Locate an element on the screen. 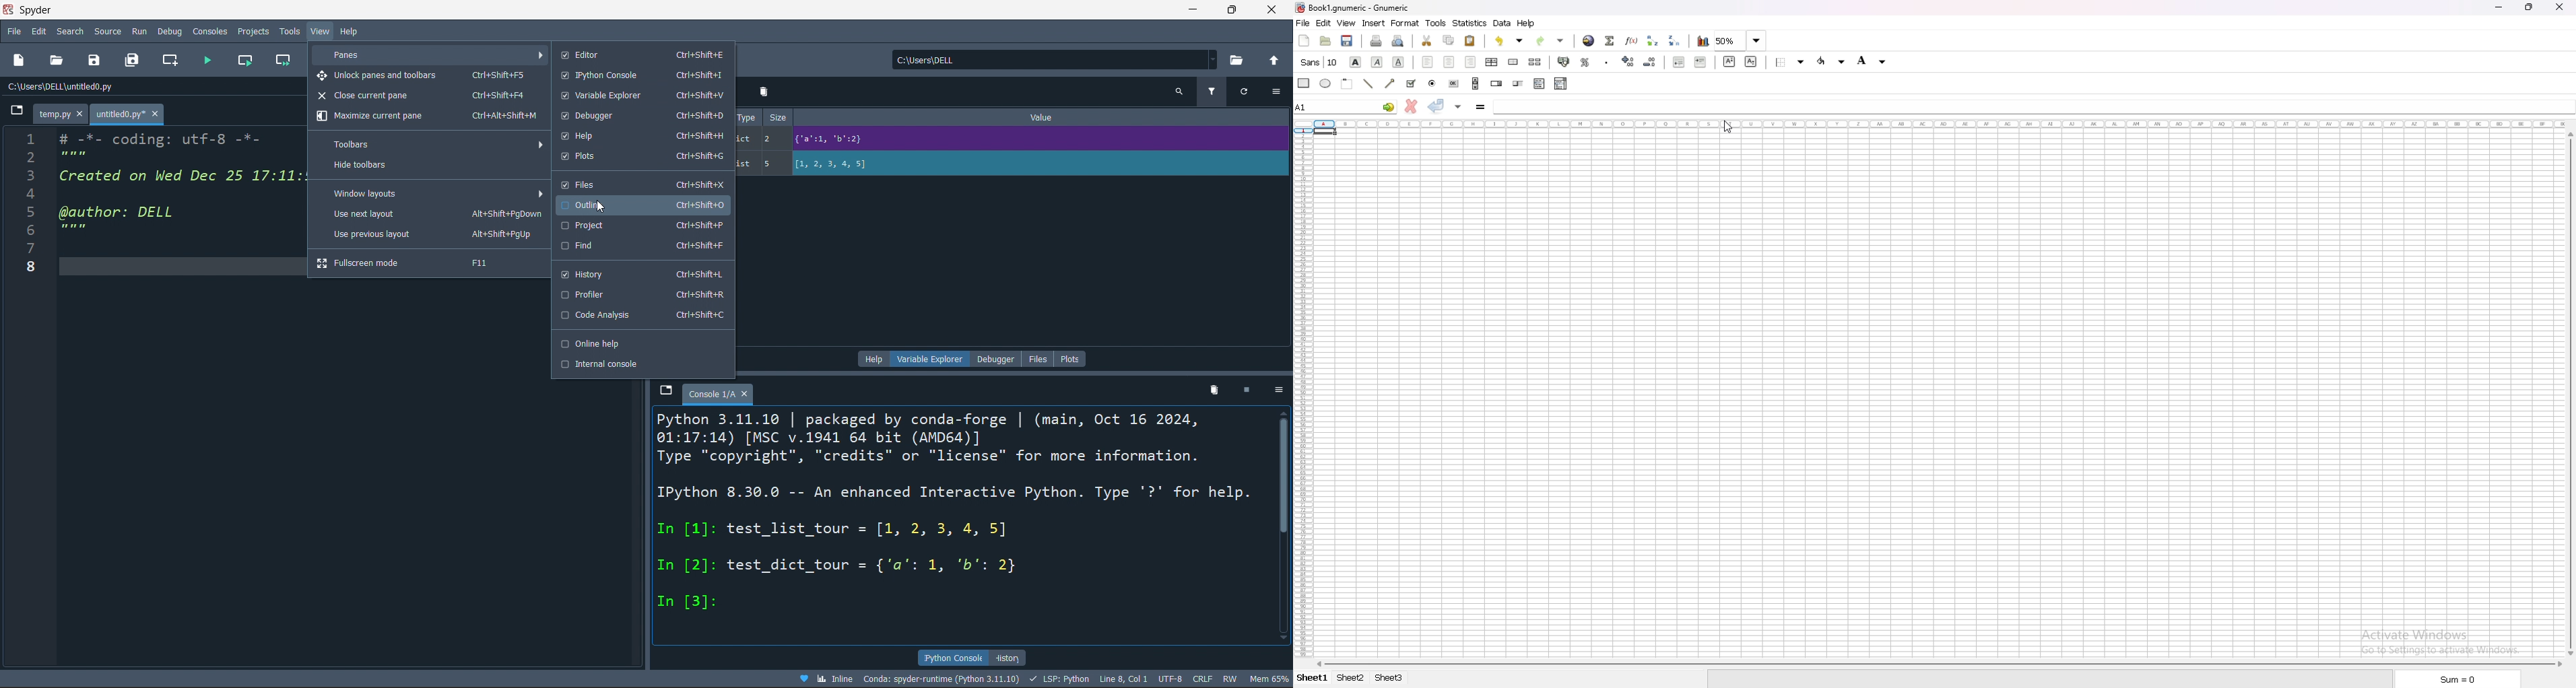  console 1/a tab is located at coordinates (722, 392).